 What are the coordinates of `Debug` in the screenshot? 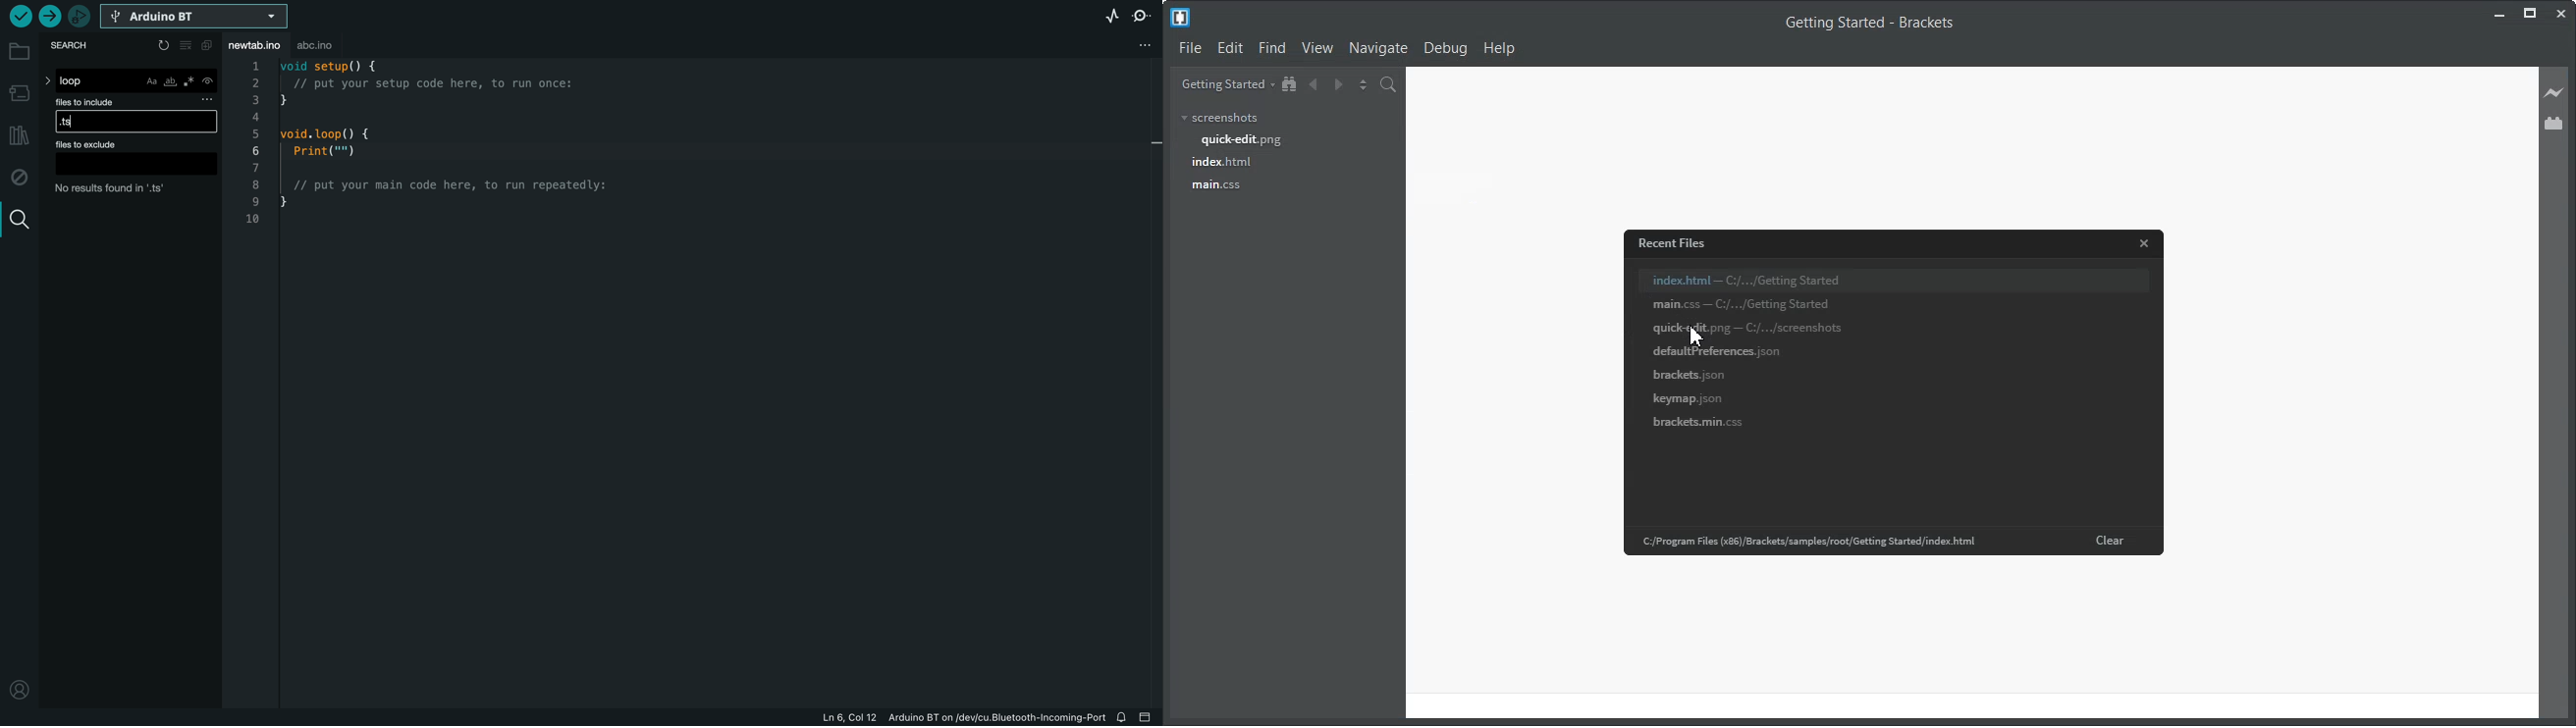 It's located at (1446, 49).